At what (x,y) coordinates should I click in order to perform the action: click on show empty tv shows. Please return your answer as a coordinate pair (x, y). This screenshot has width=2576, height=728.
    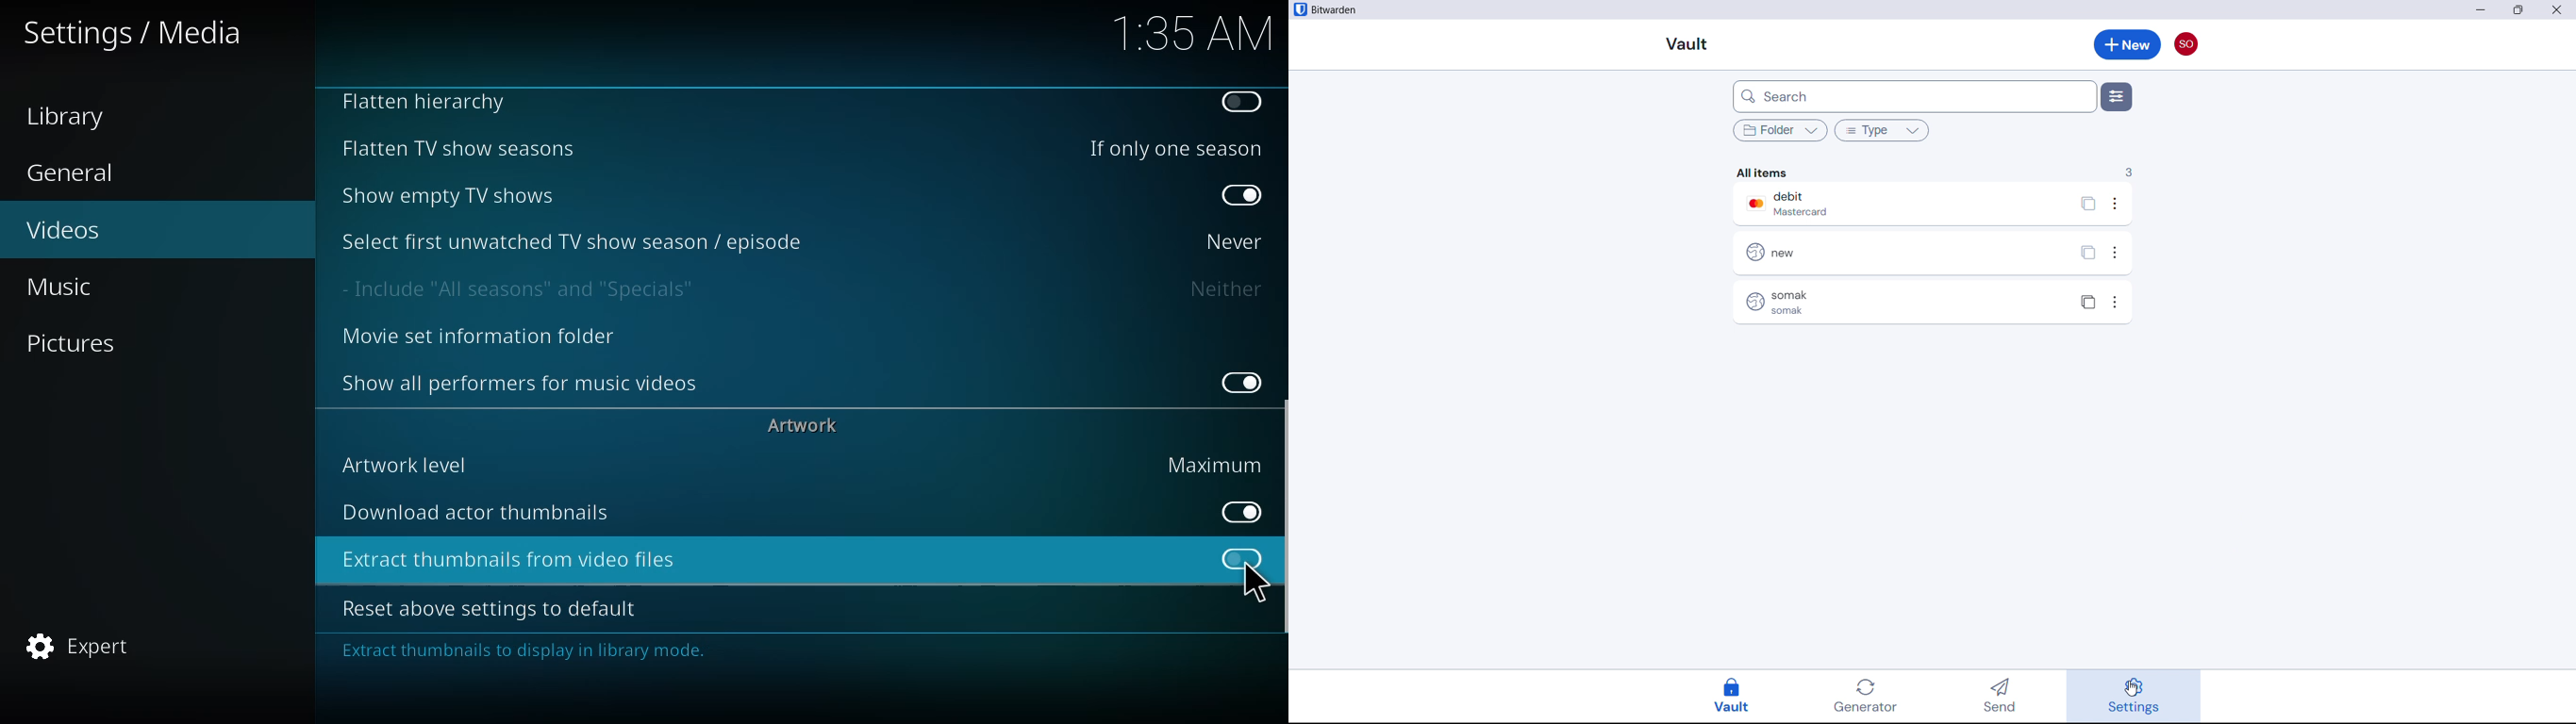
    Looking at the image, I should click on (452, 195).